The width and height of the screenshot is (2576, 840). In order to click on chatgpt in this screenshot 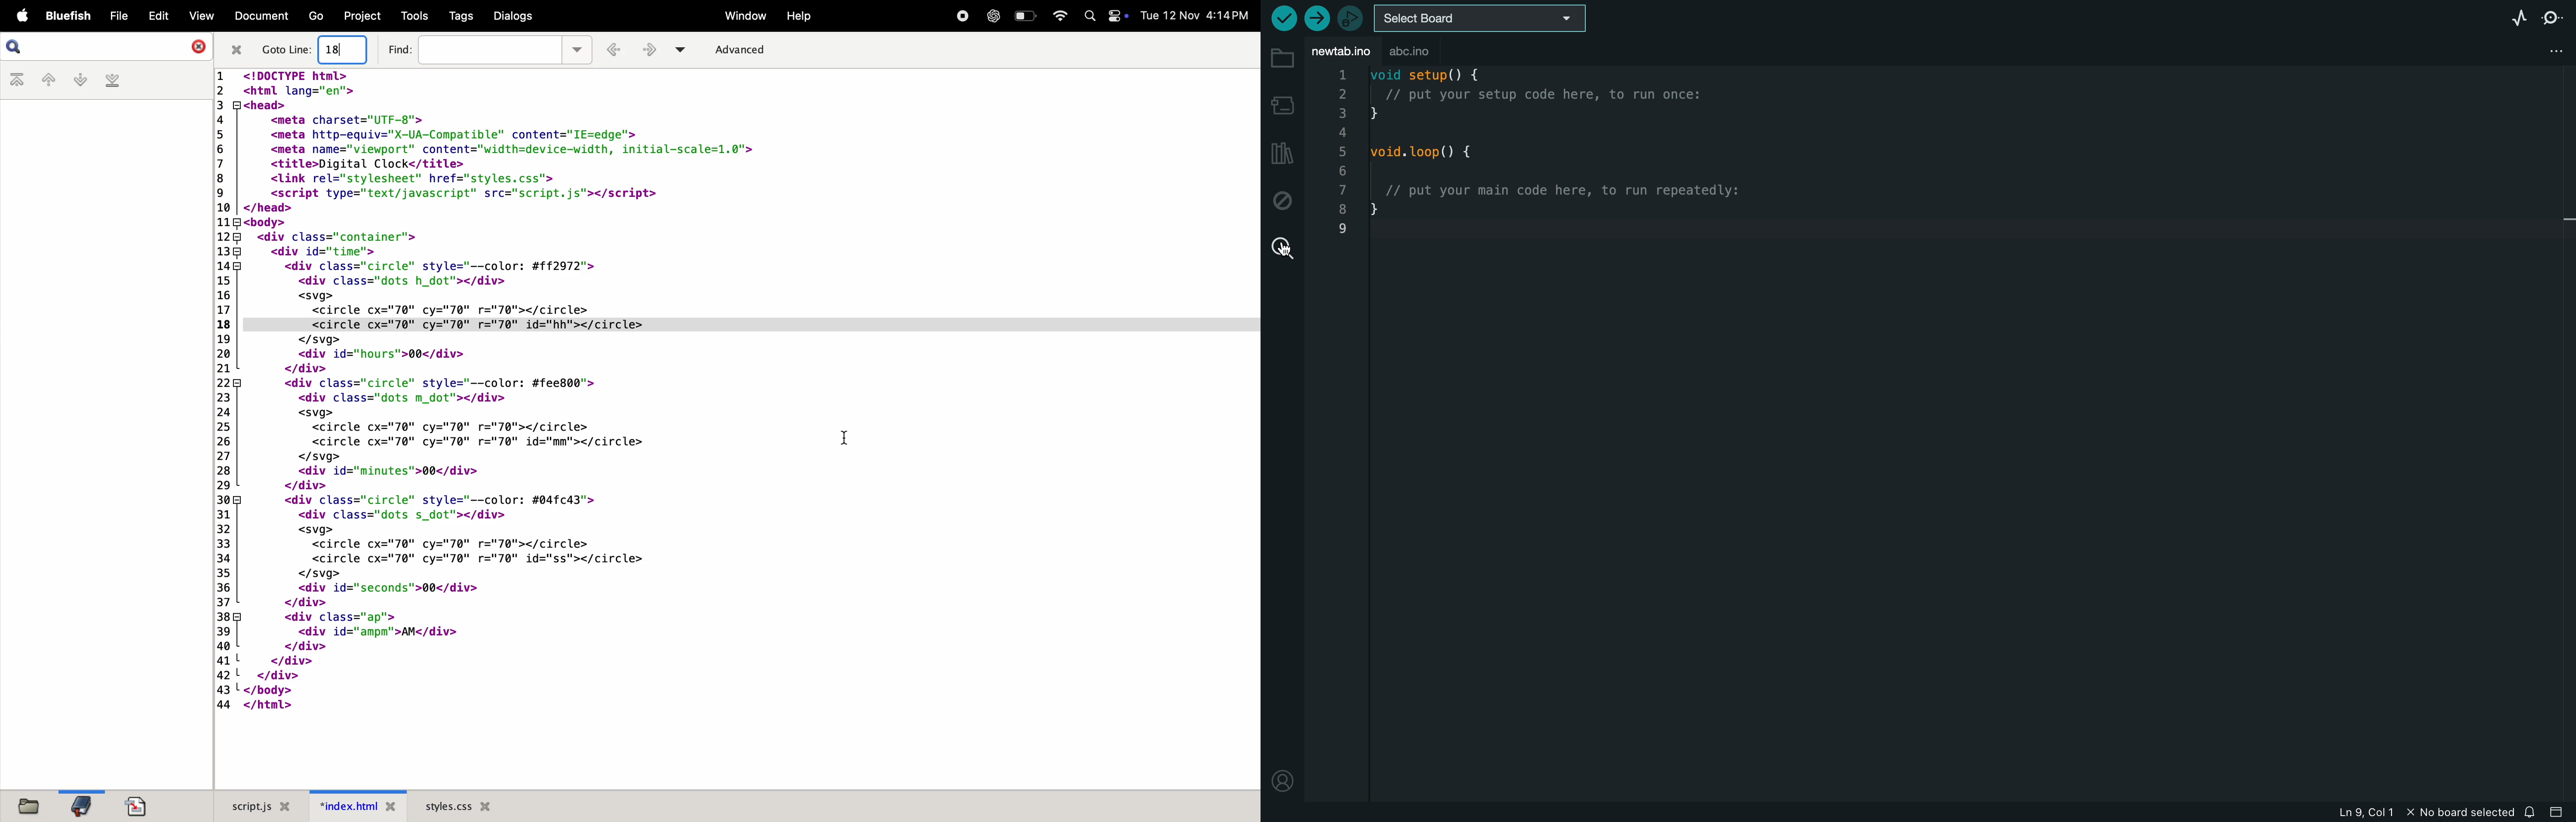, I will do `click(993, 16)`.